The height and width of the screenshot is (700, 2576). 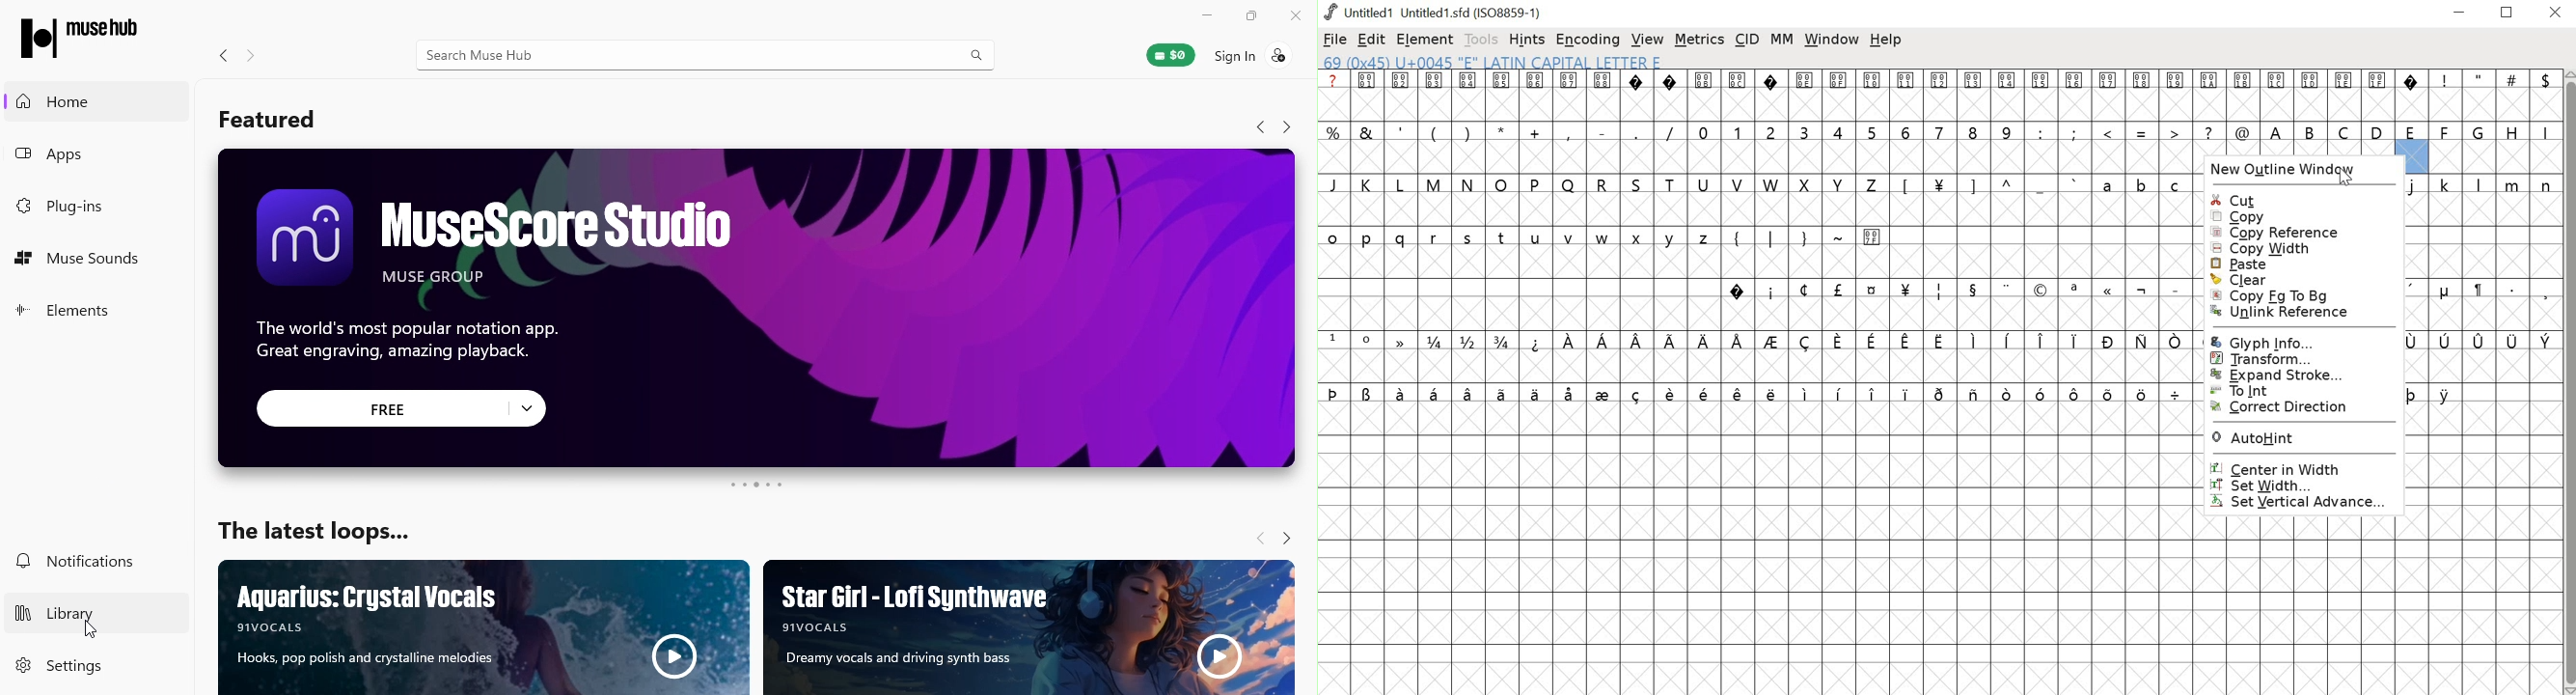 What do you see at coordinates (757, 262) in the screenshot?
I see `Ad` at bounding box center [757, 262].